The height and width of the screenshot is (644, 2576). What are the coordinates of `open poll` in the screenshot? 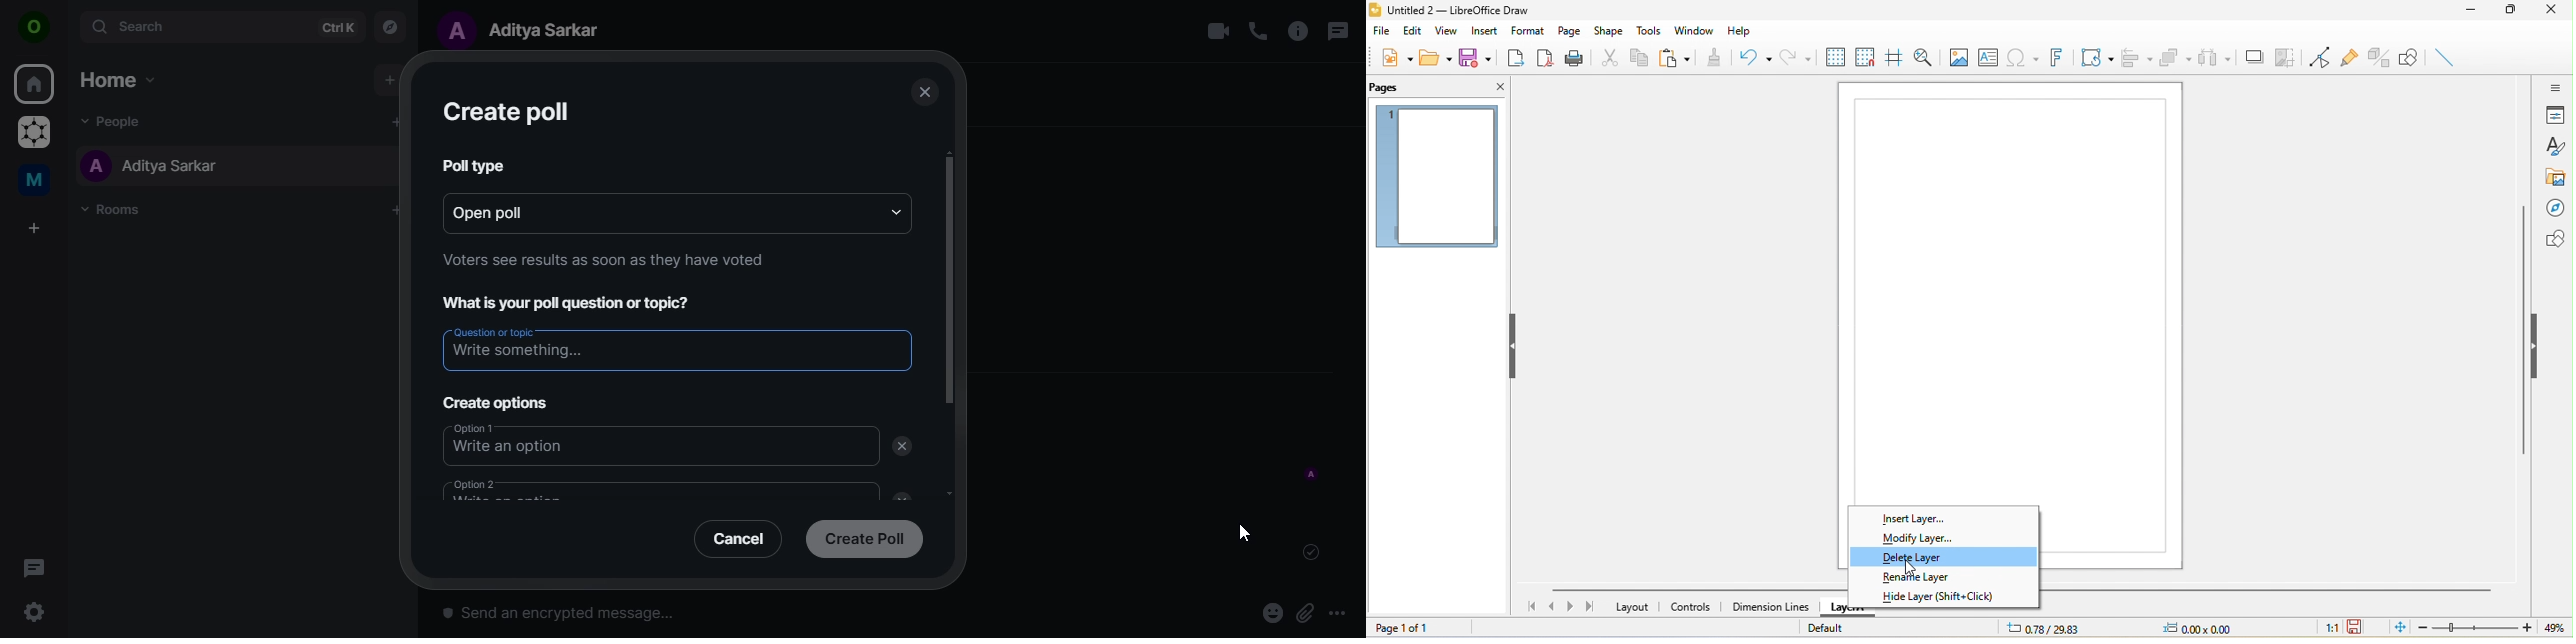 It's located at (513, 211).